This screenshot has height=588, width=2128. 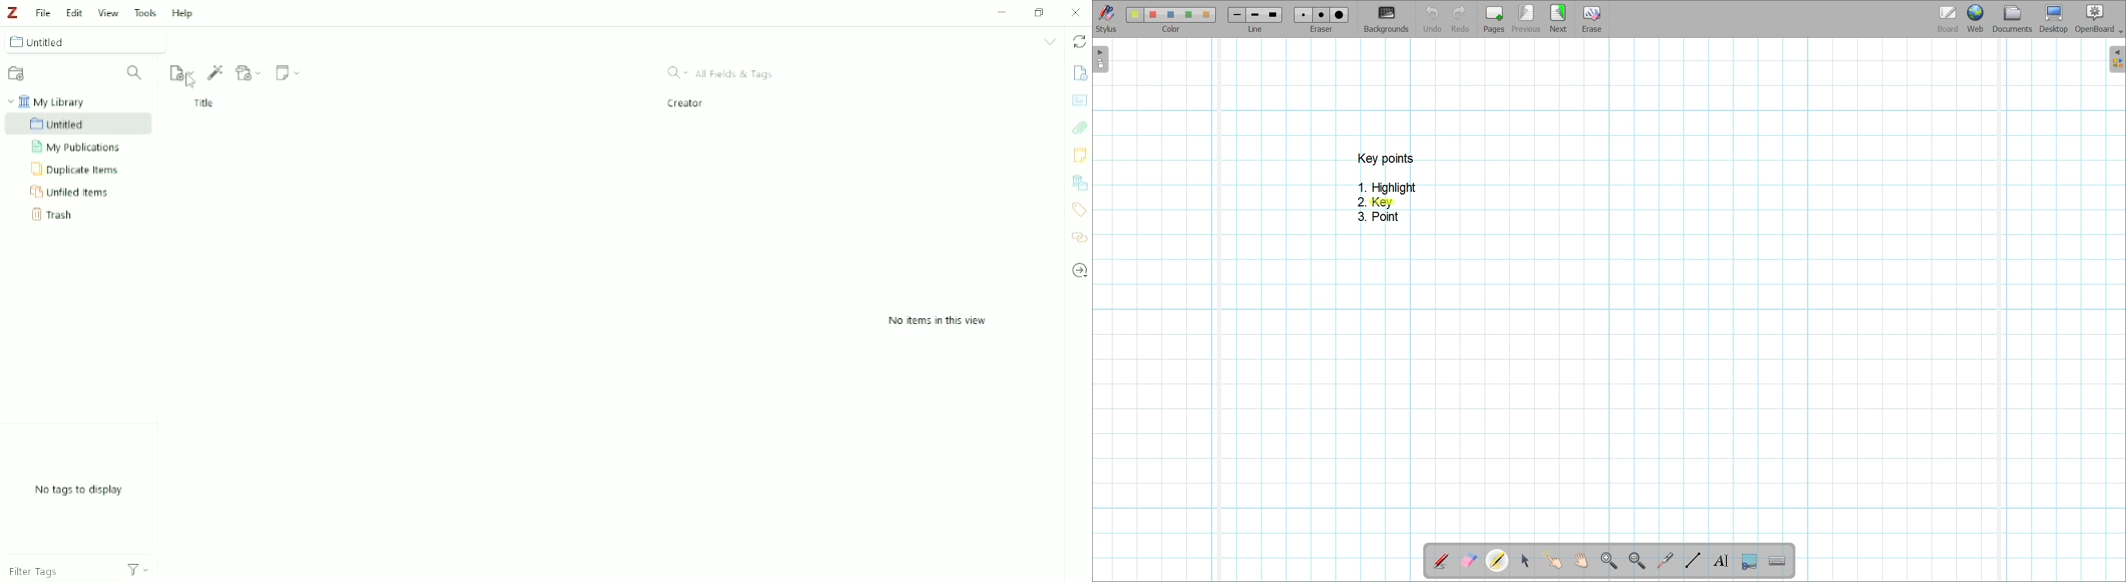 I want to click on Abstract, so click(x=1079, y=100).